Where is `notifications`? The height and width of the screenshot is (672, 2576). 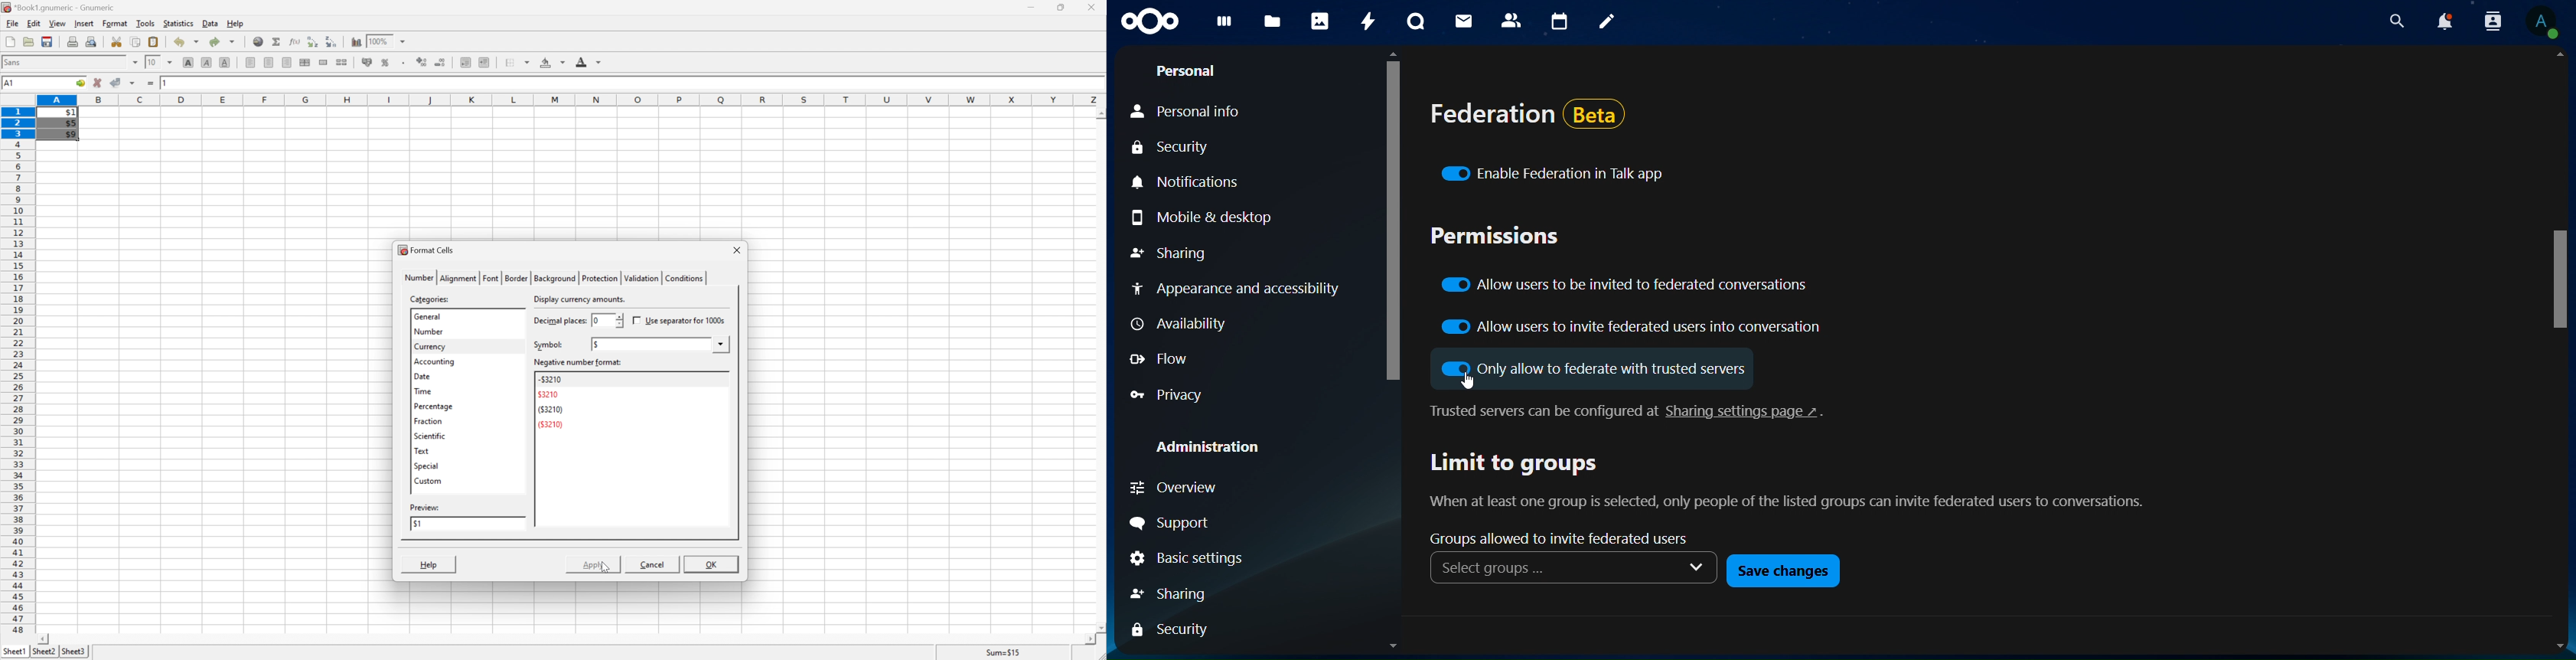 notifications is located at coordinates (1195, 184).